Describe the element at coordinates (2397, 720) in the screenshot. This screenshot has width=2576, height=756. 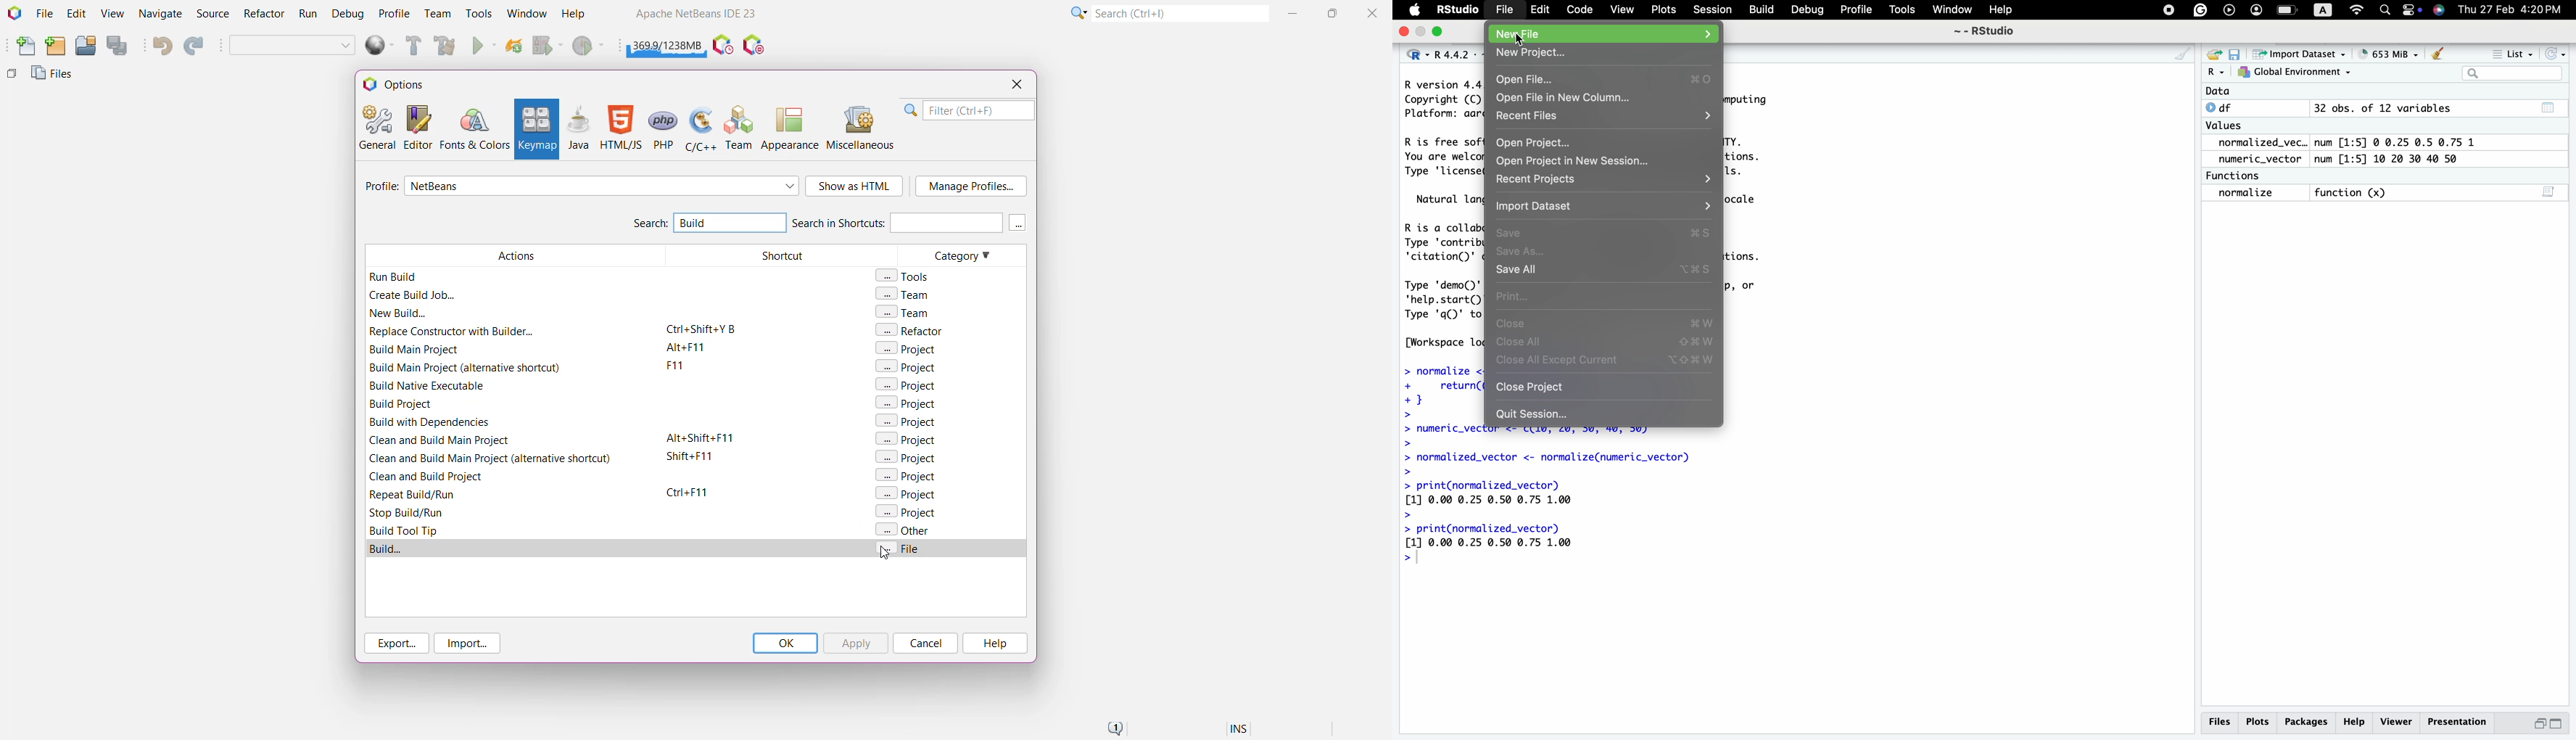
I see `Viewer` at that location.